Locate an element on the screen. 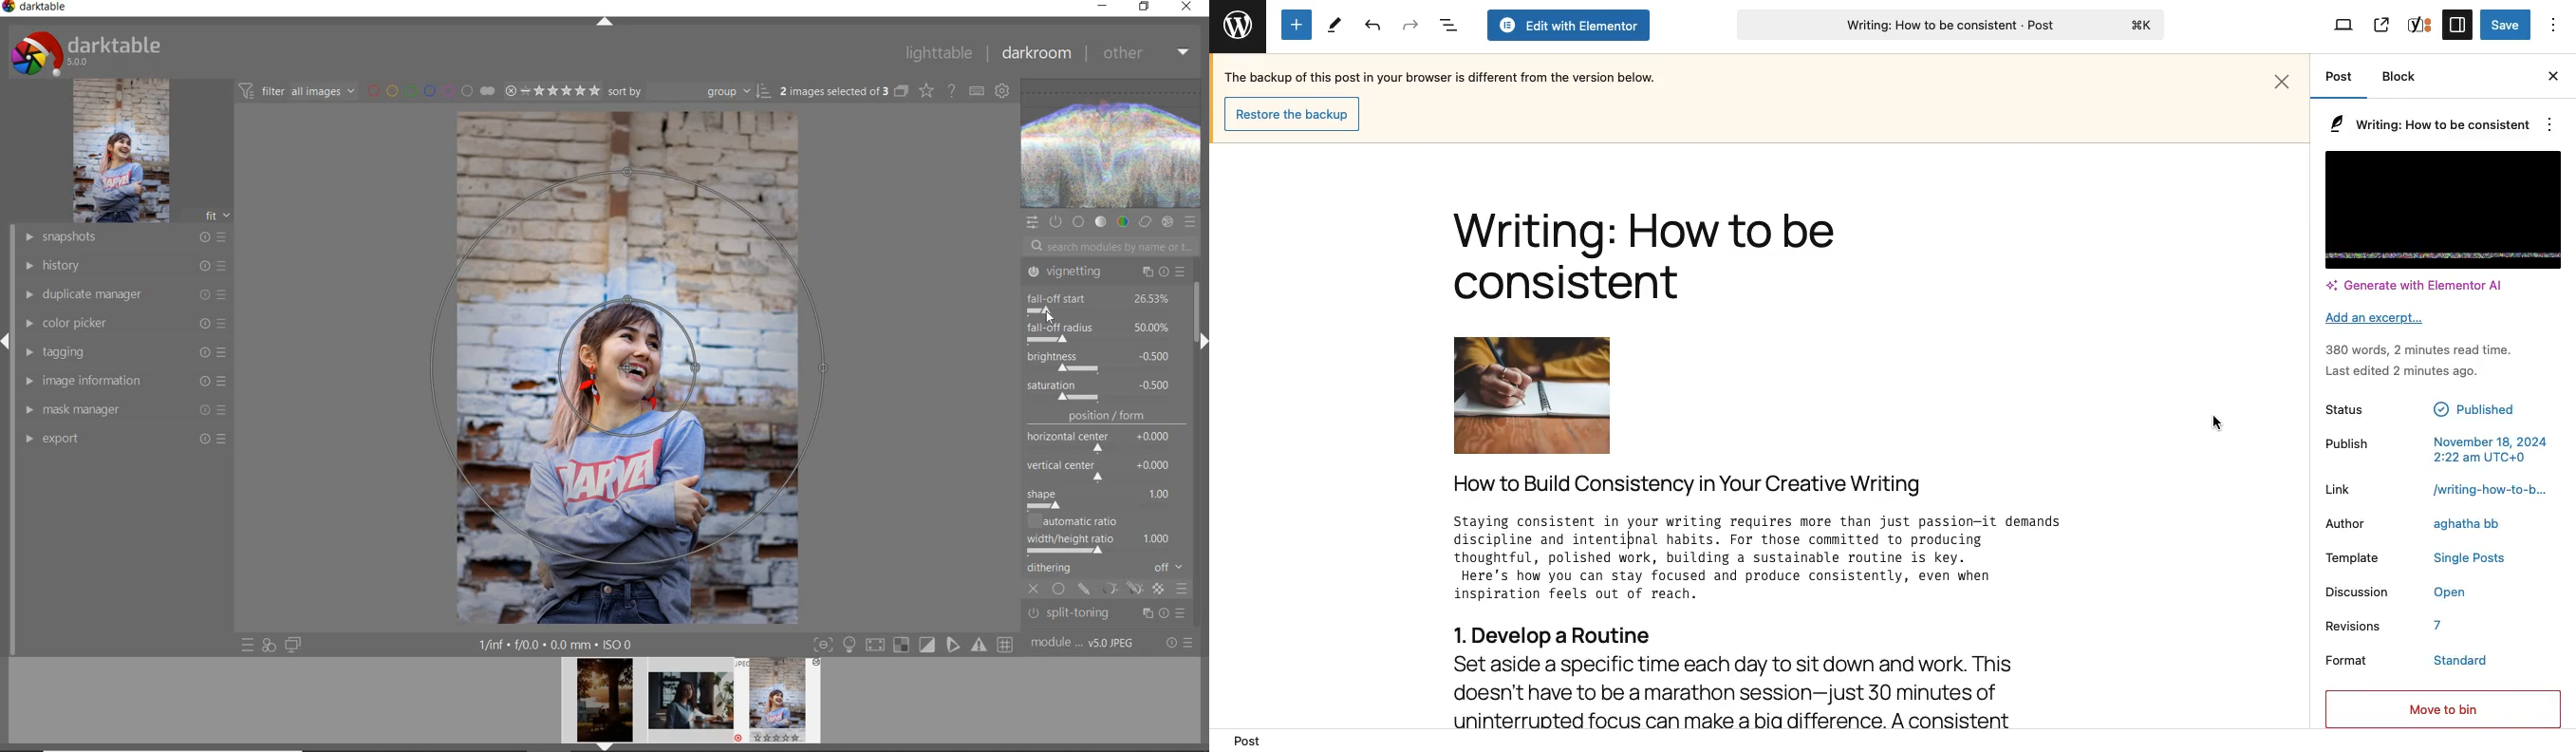 The height and width of the screenshot is (756, 2576). color is located at coordinates (1123, 221).